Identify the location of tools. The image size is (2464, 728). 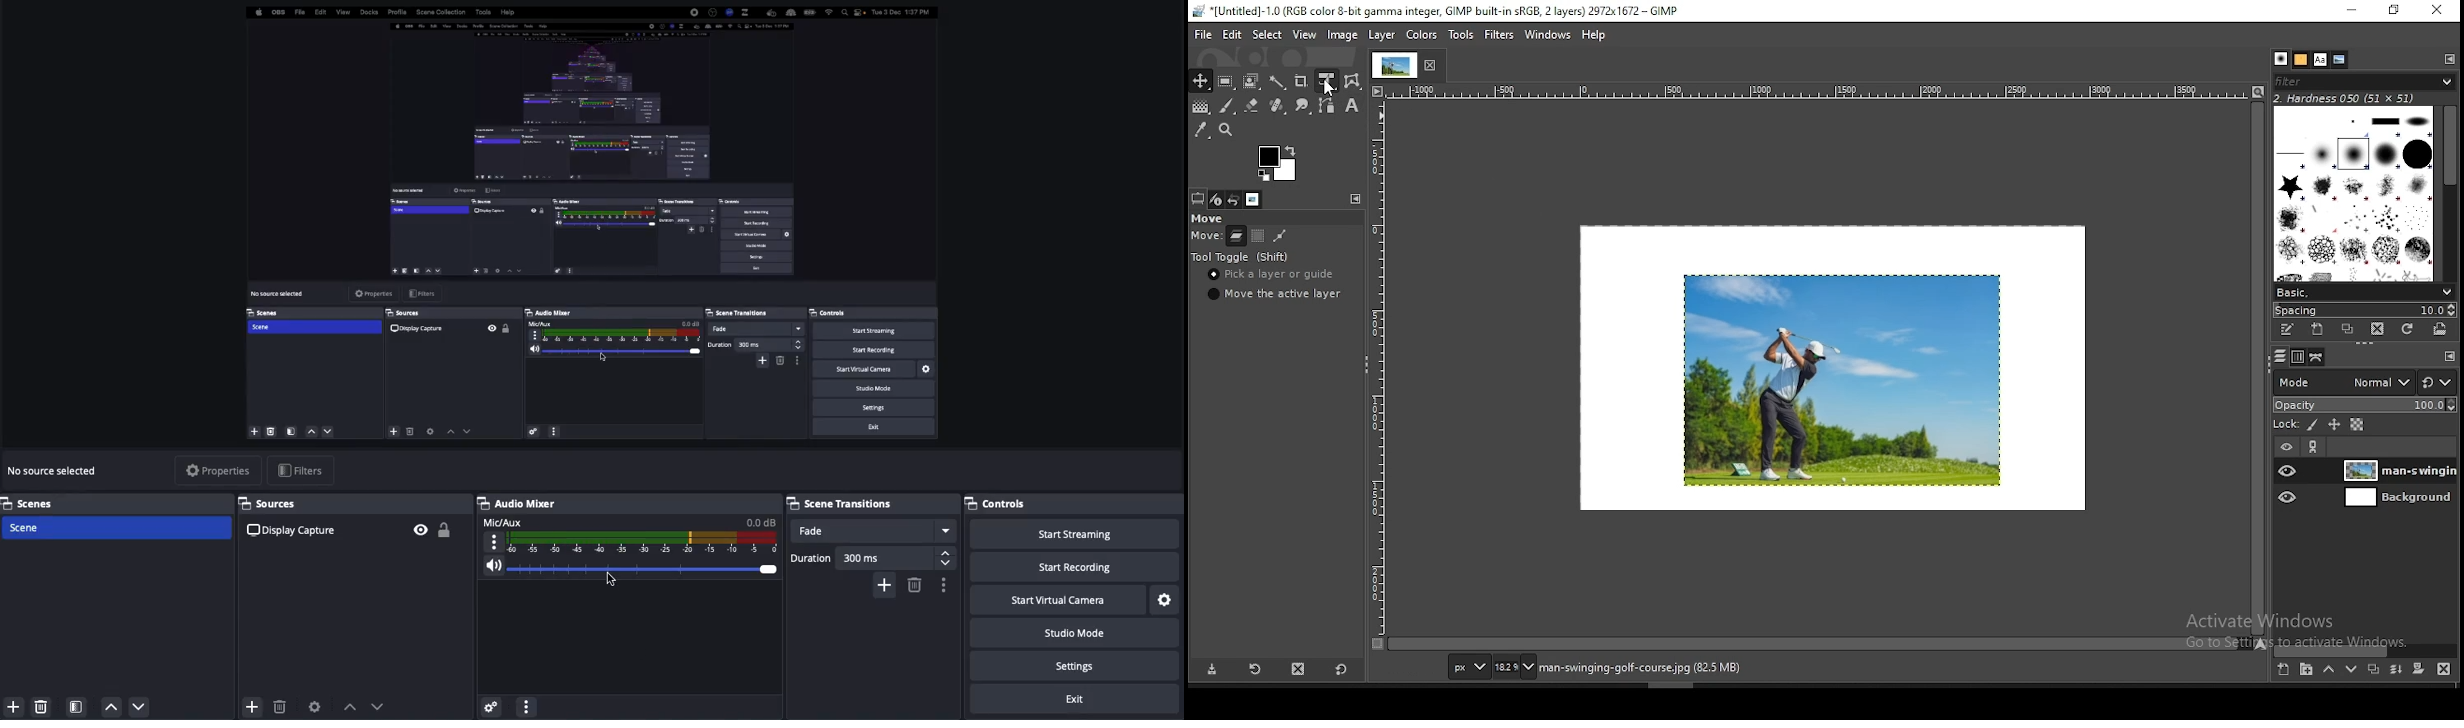
(1461, 32).